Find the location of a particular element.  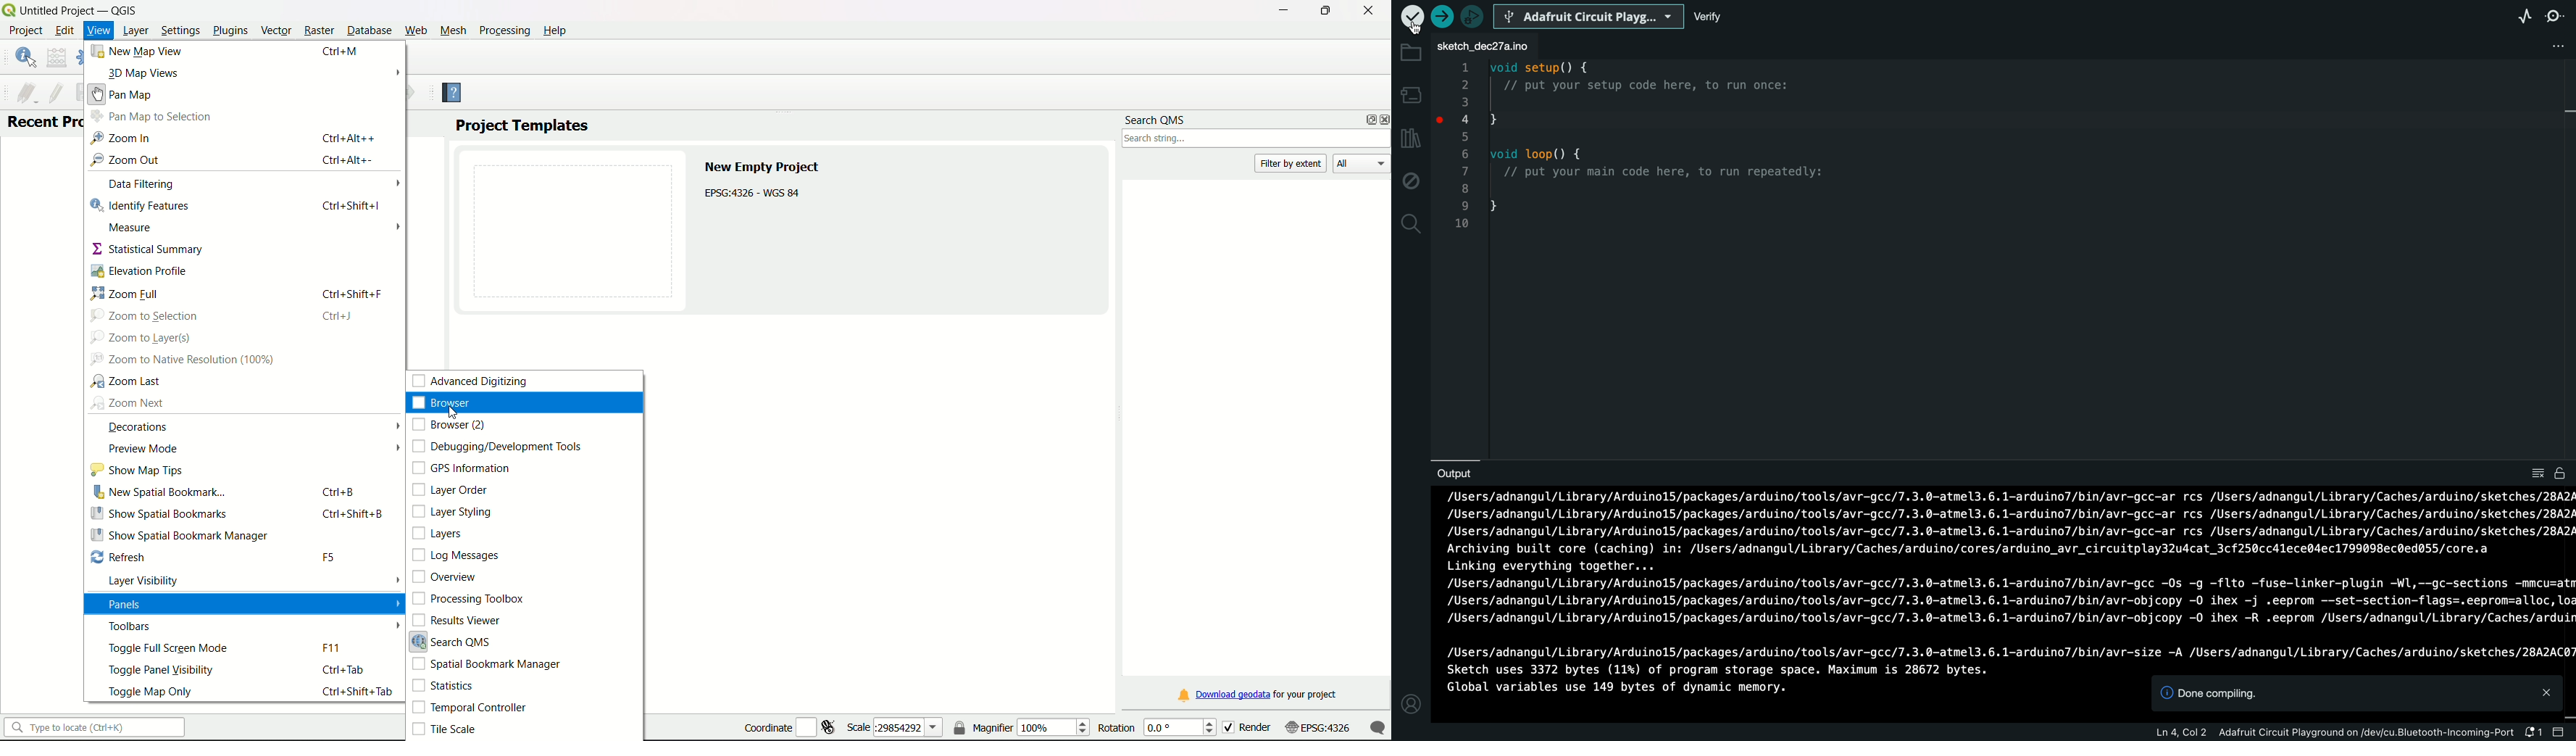

zoom last is located at coordinates (124, 382).